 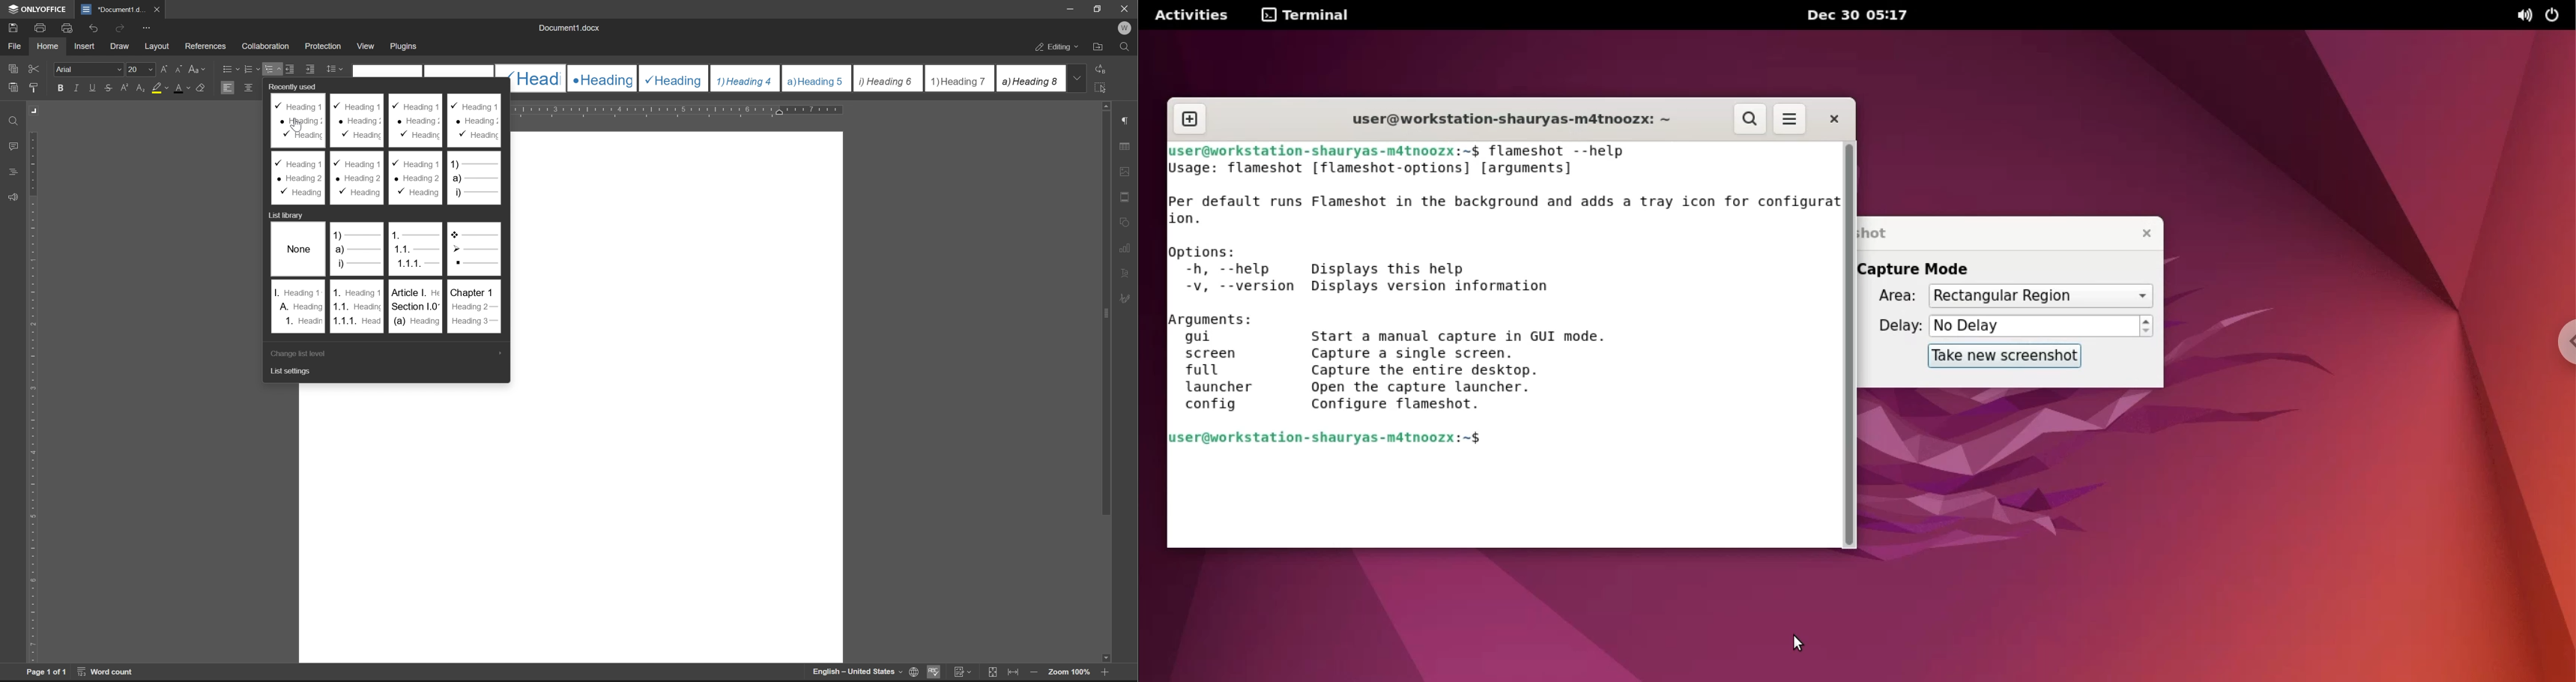 What do you see at coordinates (13, 173) in the screenshot?
I see `headings` at bounding box center [13, 173].